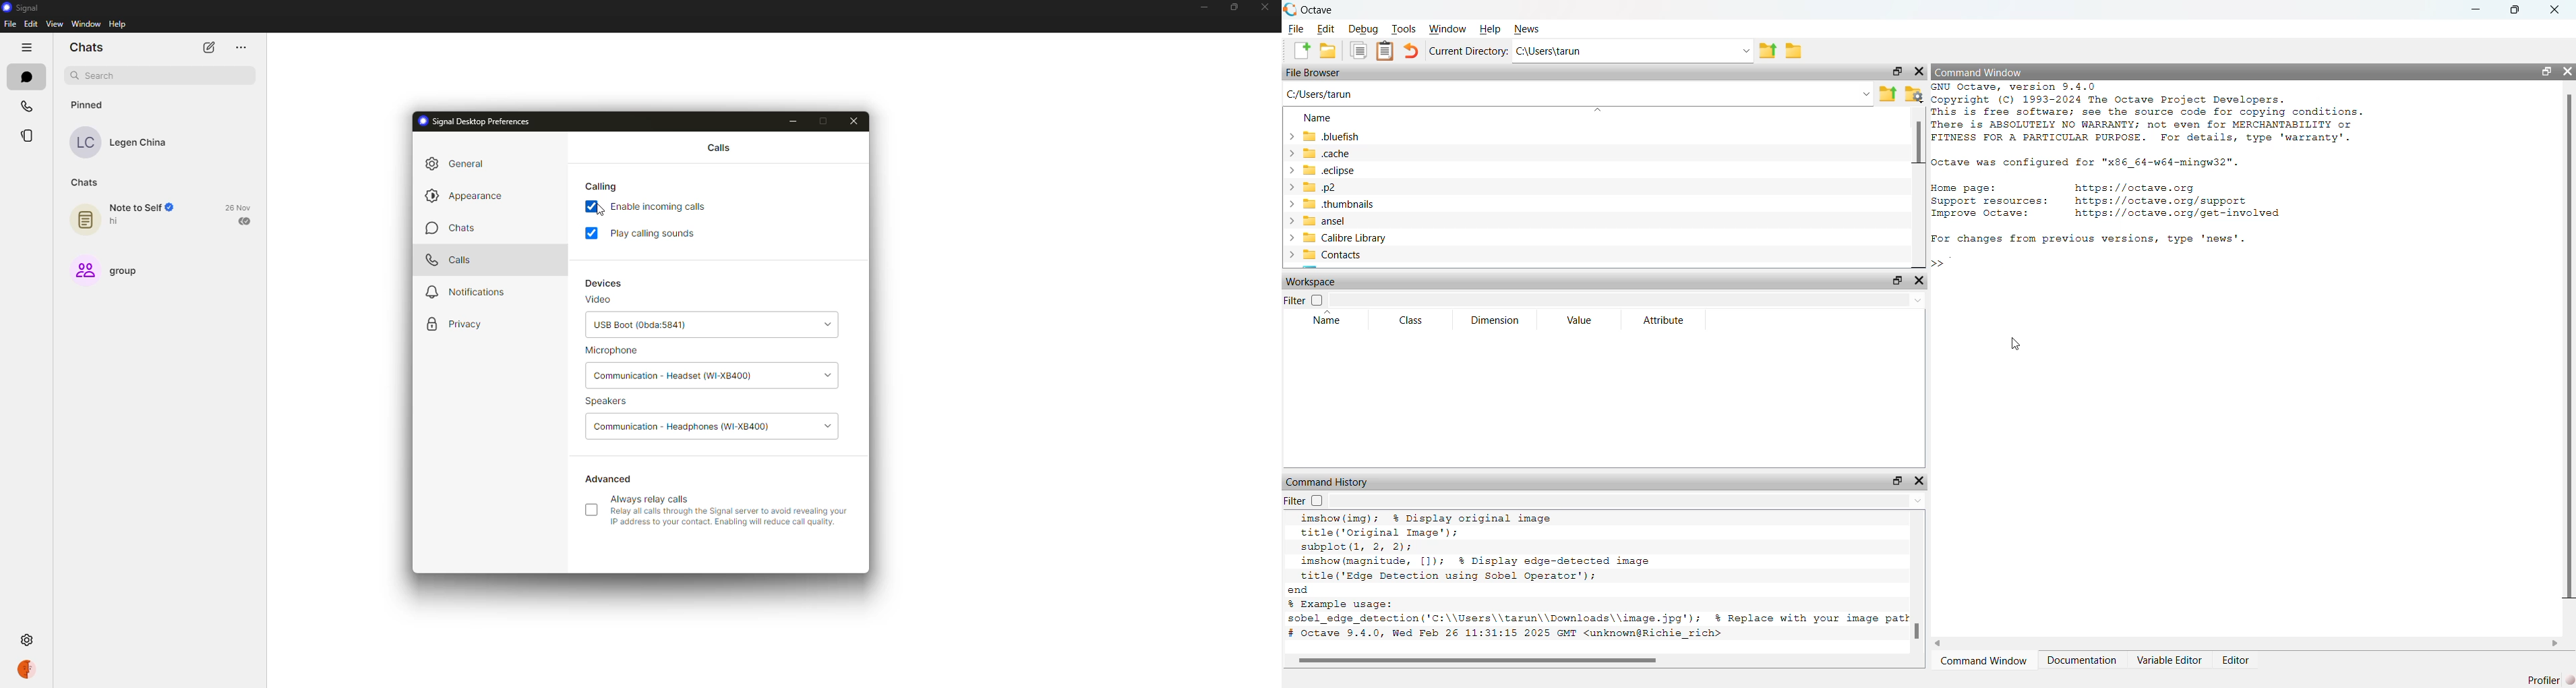 The image size is (2576, 700). What do you see at coordinates (608, 478) in the screenshot?
I see `advanced` at bounding box center [608, 478].